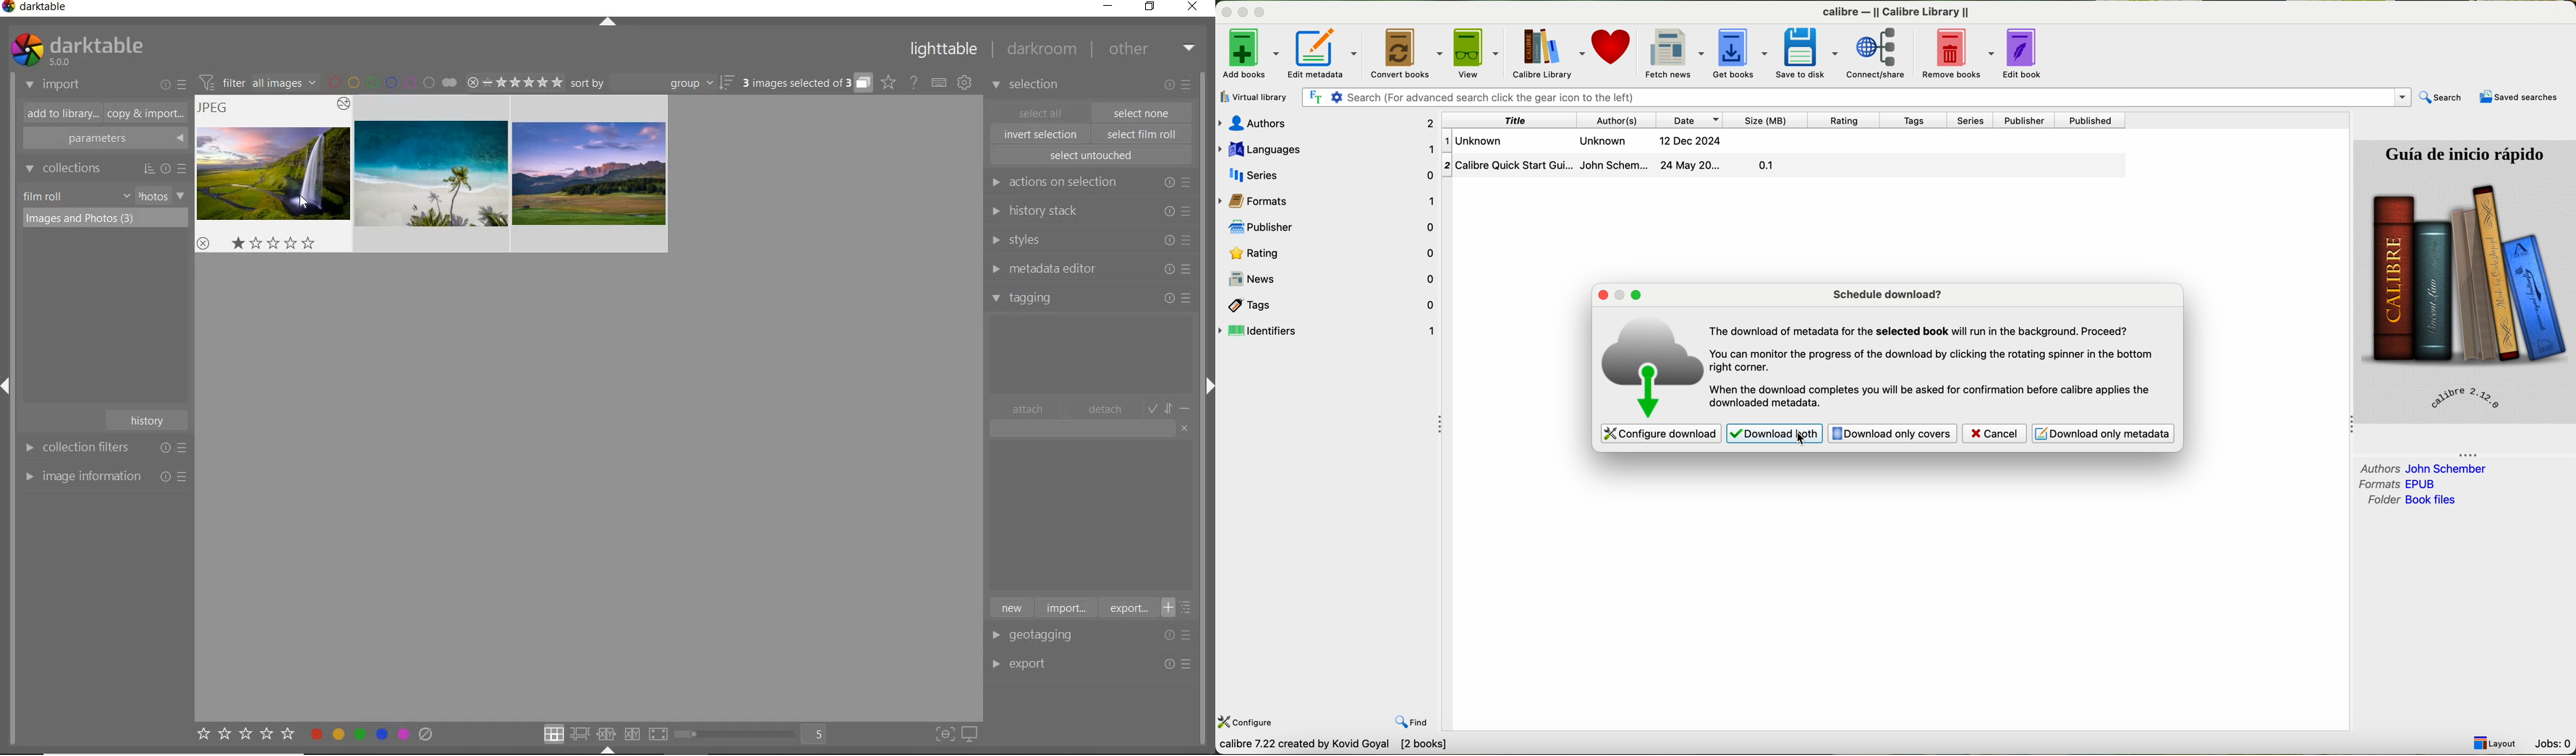 This screenshot has height=756, width=2576. I want to click on convert books, so click(1408, 53).